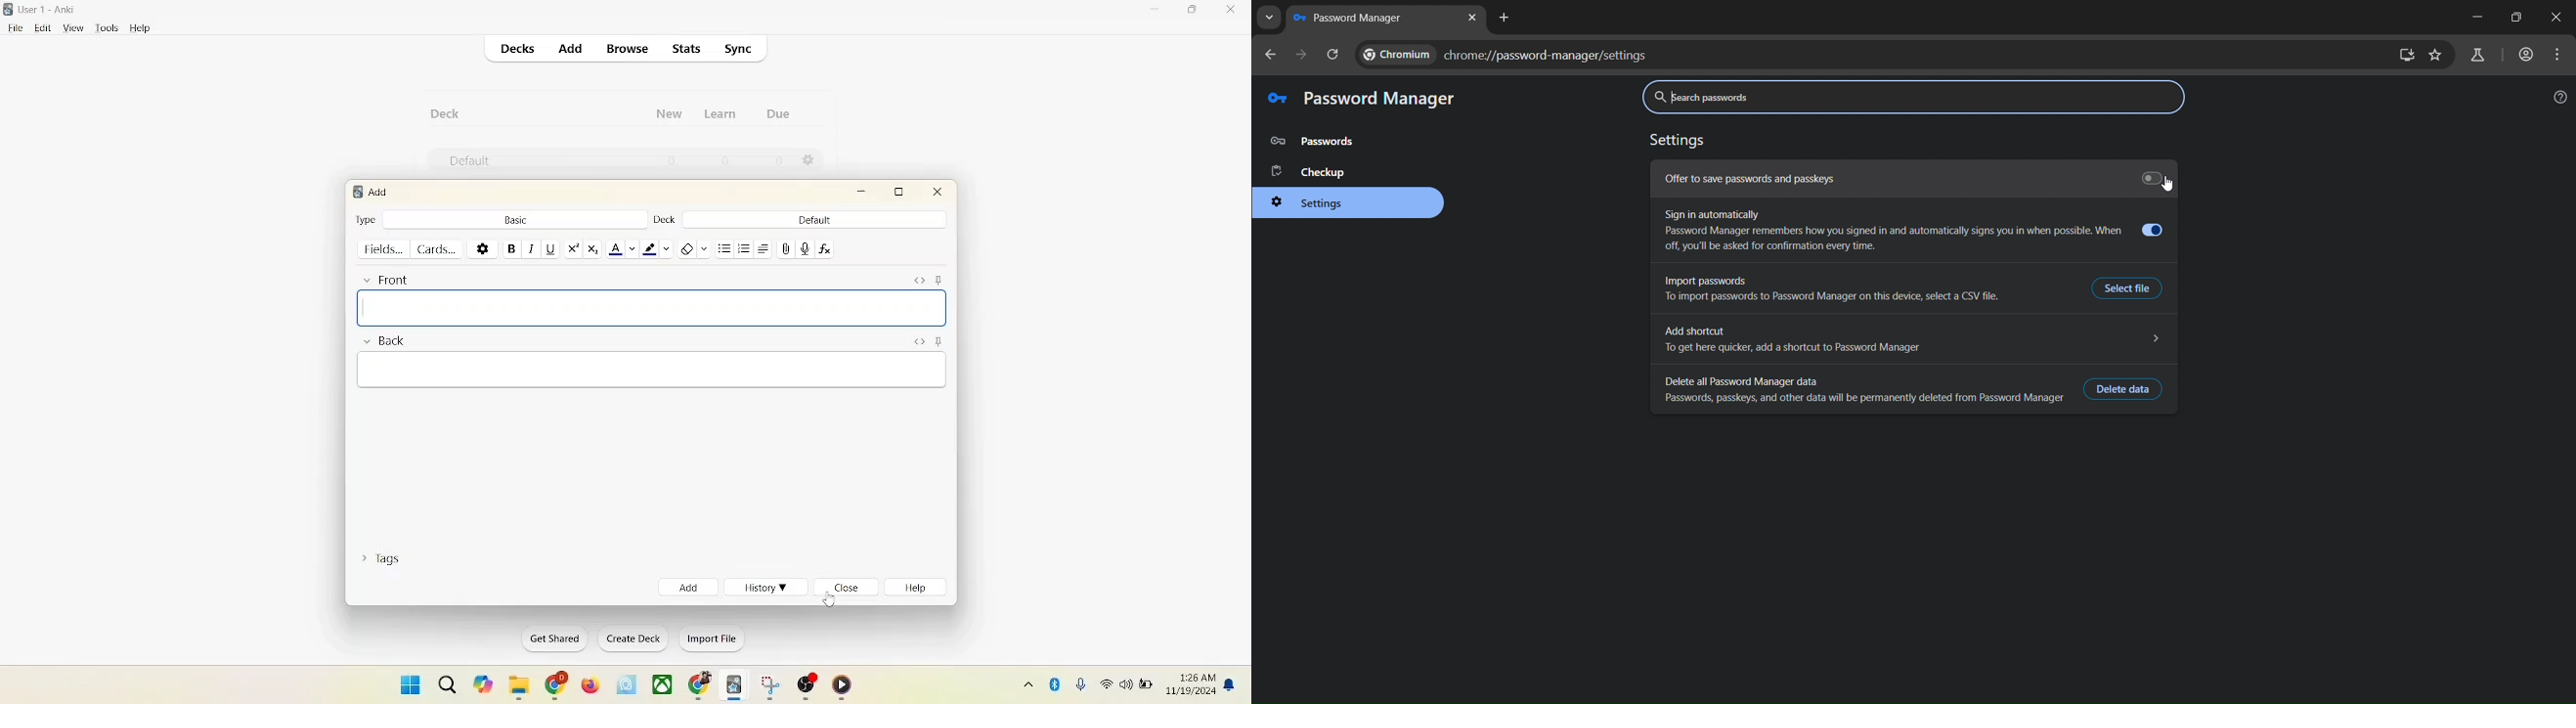 The width and height of the screenshot is (2576, 728). I want to click on logo, so click(10, 9).